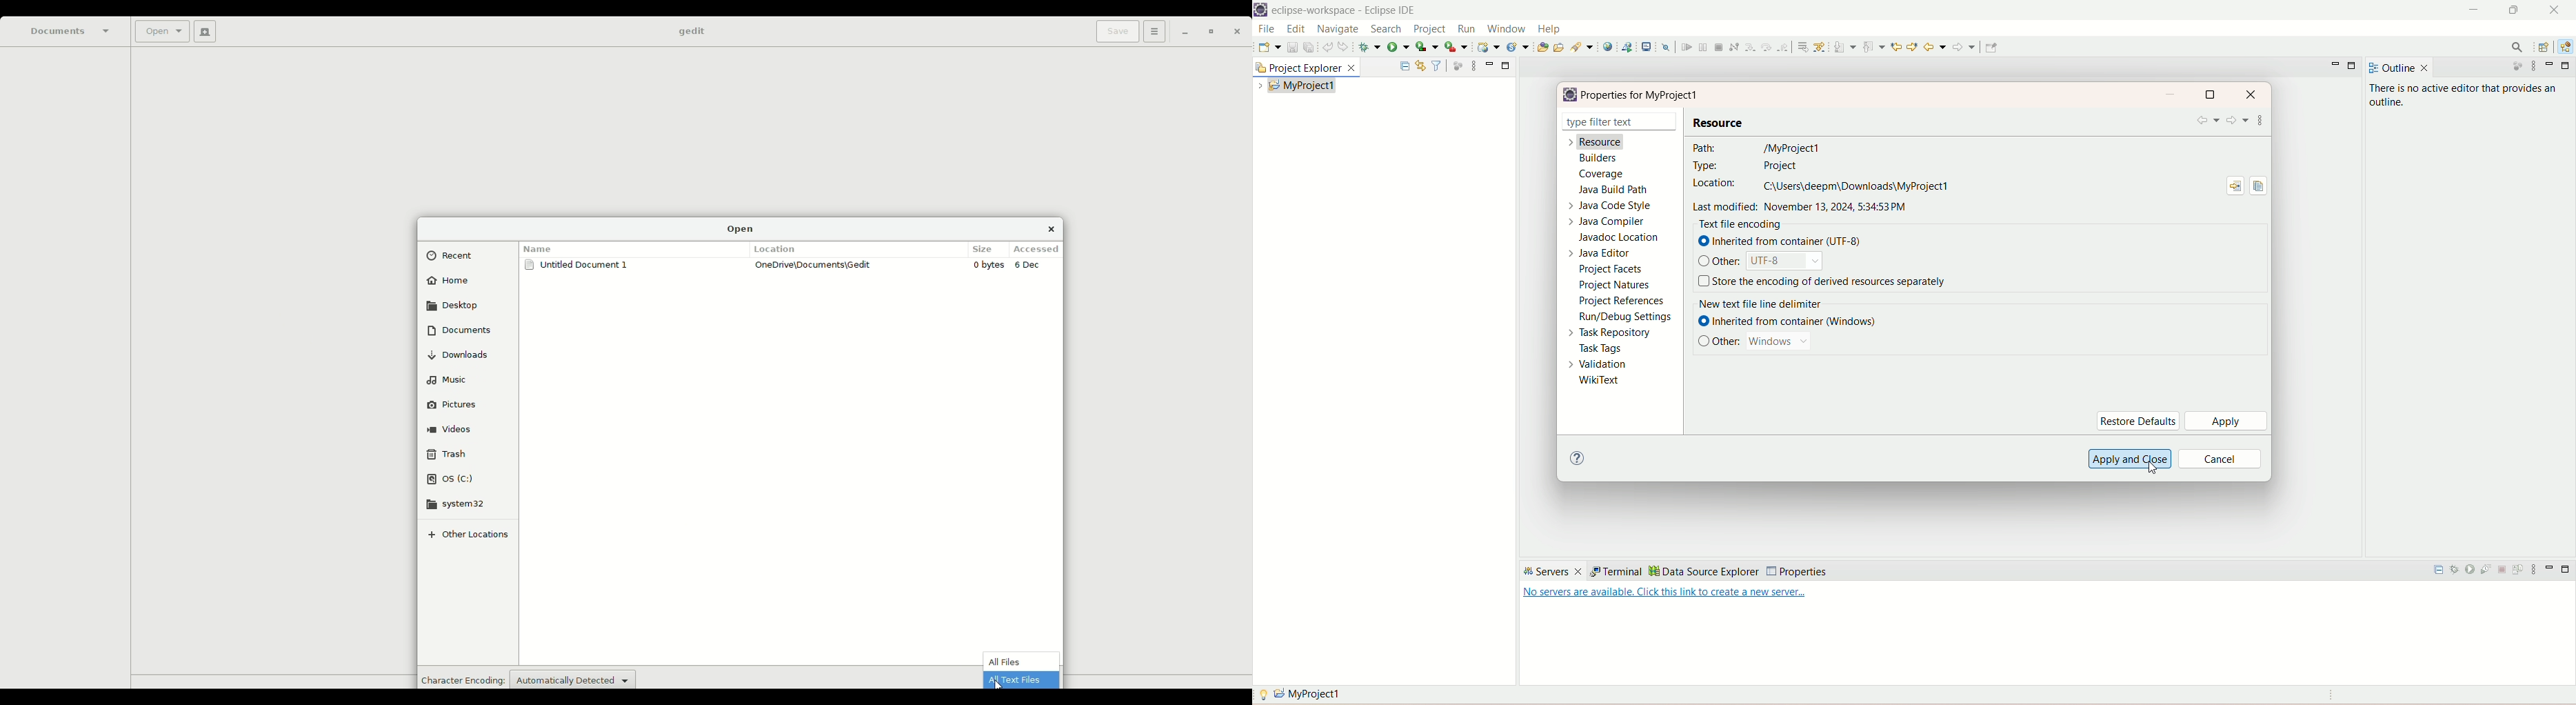 The width and height of the screenshot is (2576, 728). What do you see at coordinates (2566, 571) in the screenshot?
I see `maximize` at bounding box center [2566, 571].